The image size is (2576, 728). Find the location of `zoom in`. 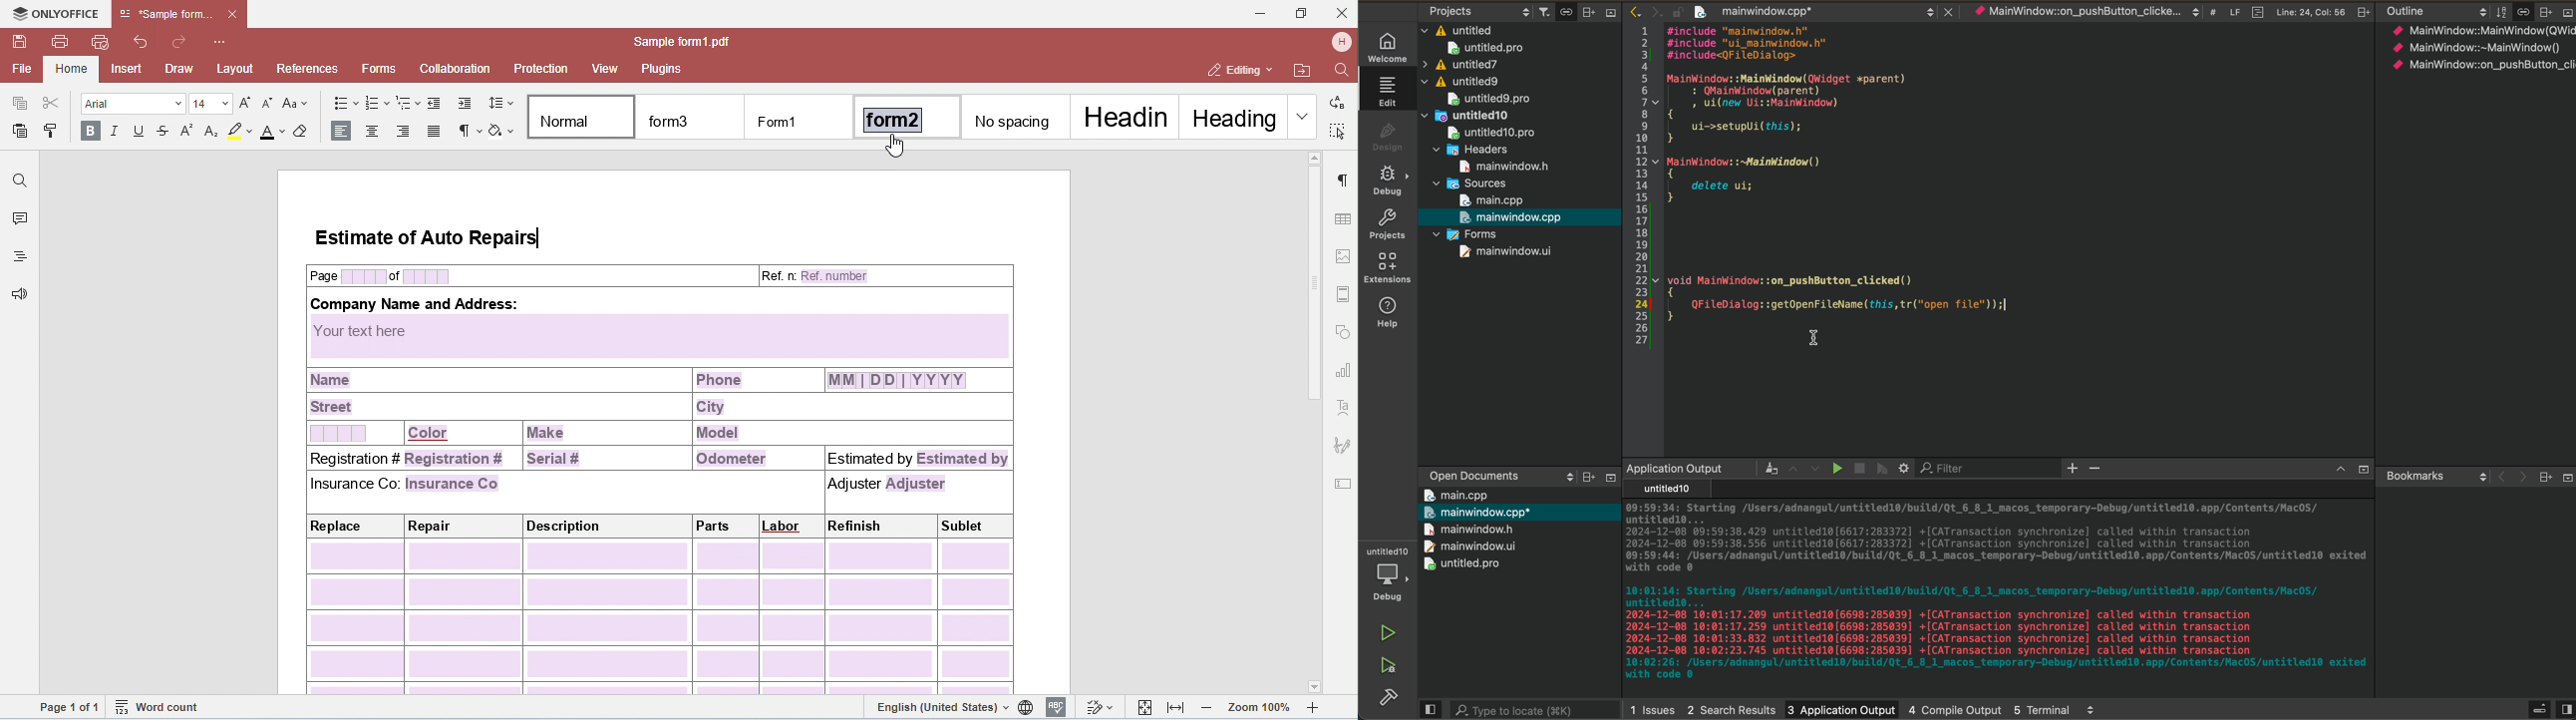

zoom in is located at coordinates (2073, 469).